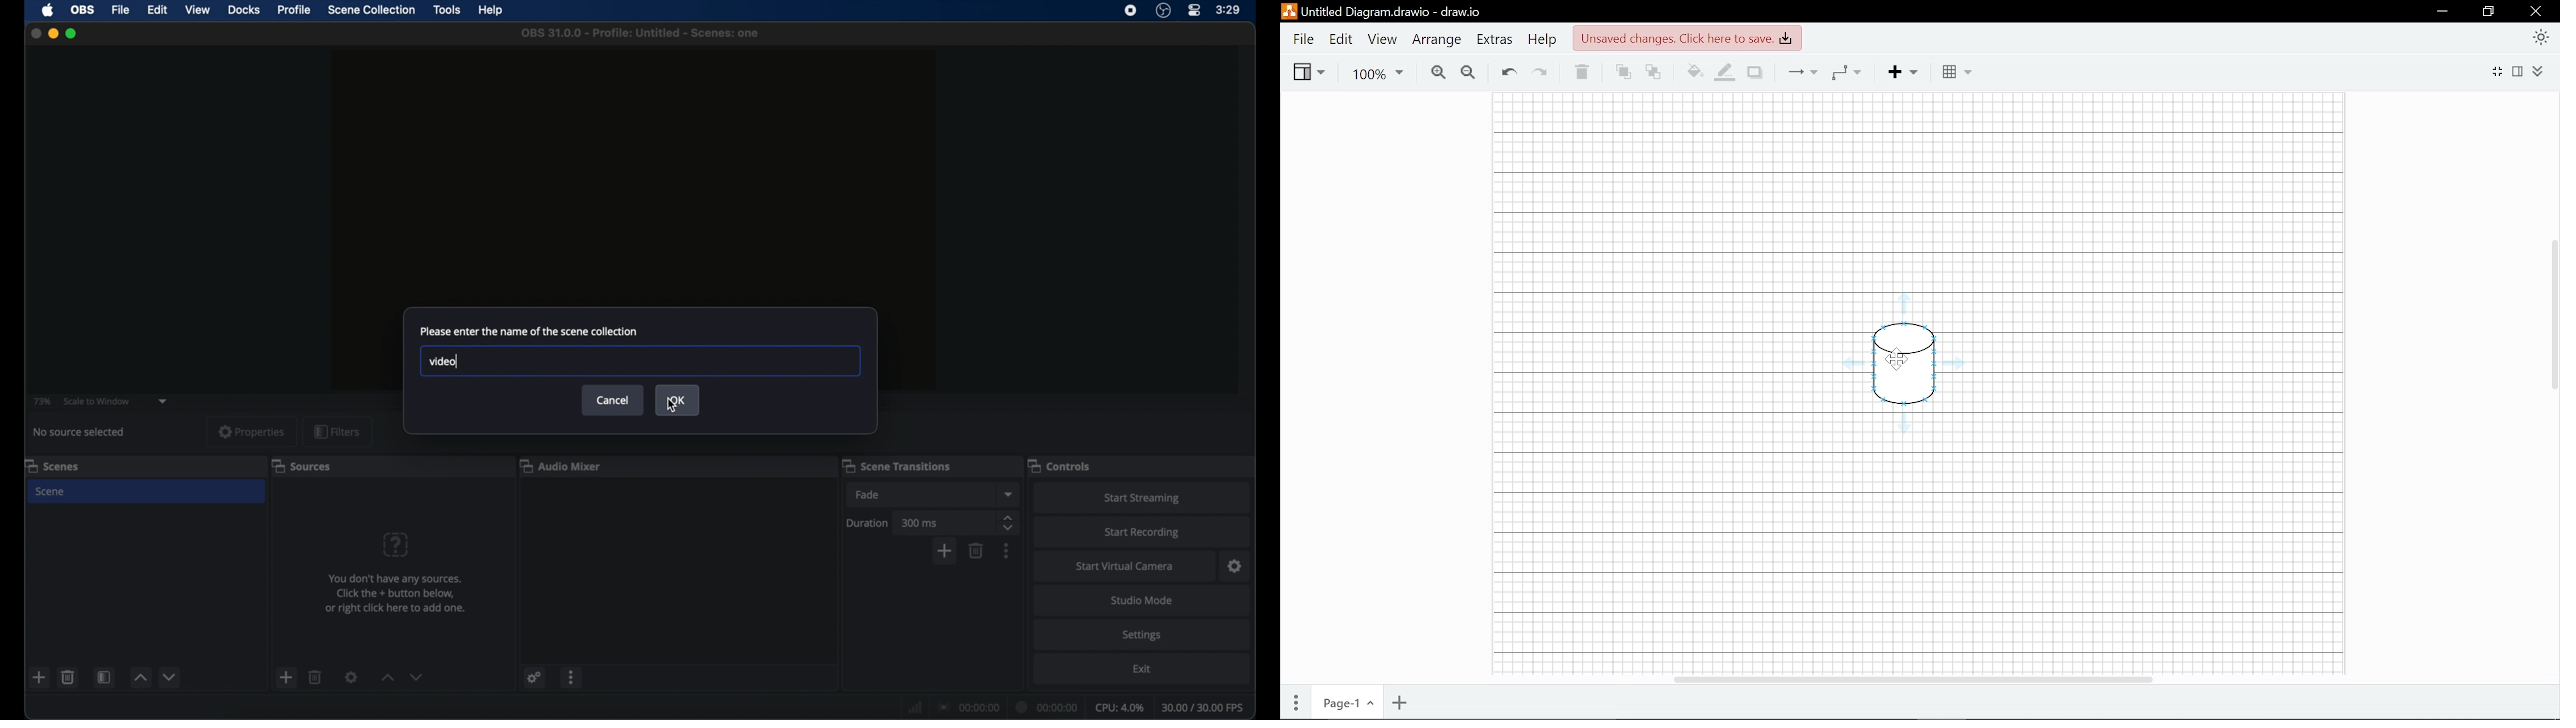  Describe the element at coordinates (976, 551) in the screenshot. I see `delete` at that location.